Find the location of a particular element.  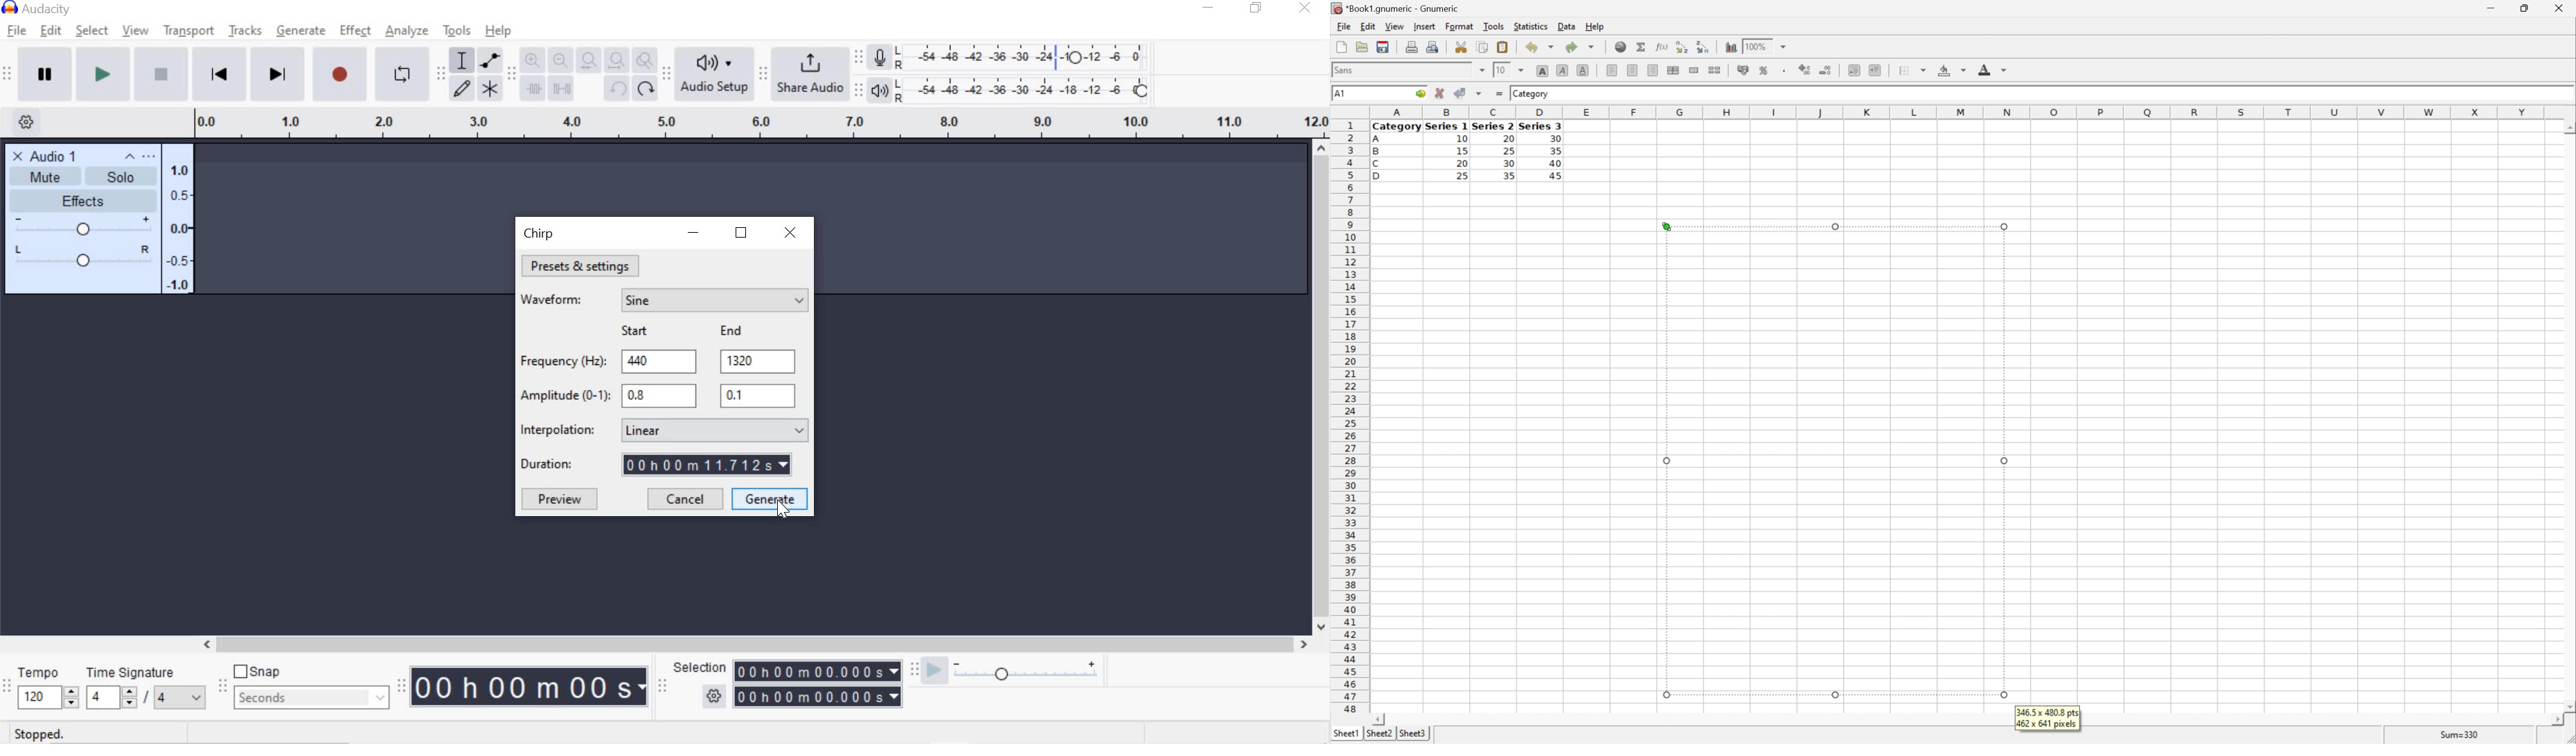

Waveform field is located at coordinates (715, 300).